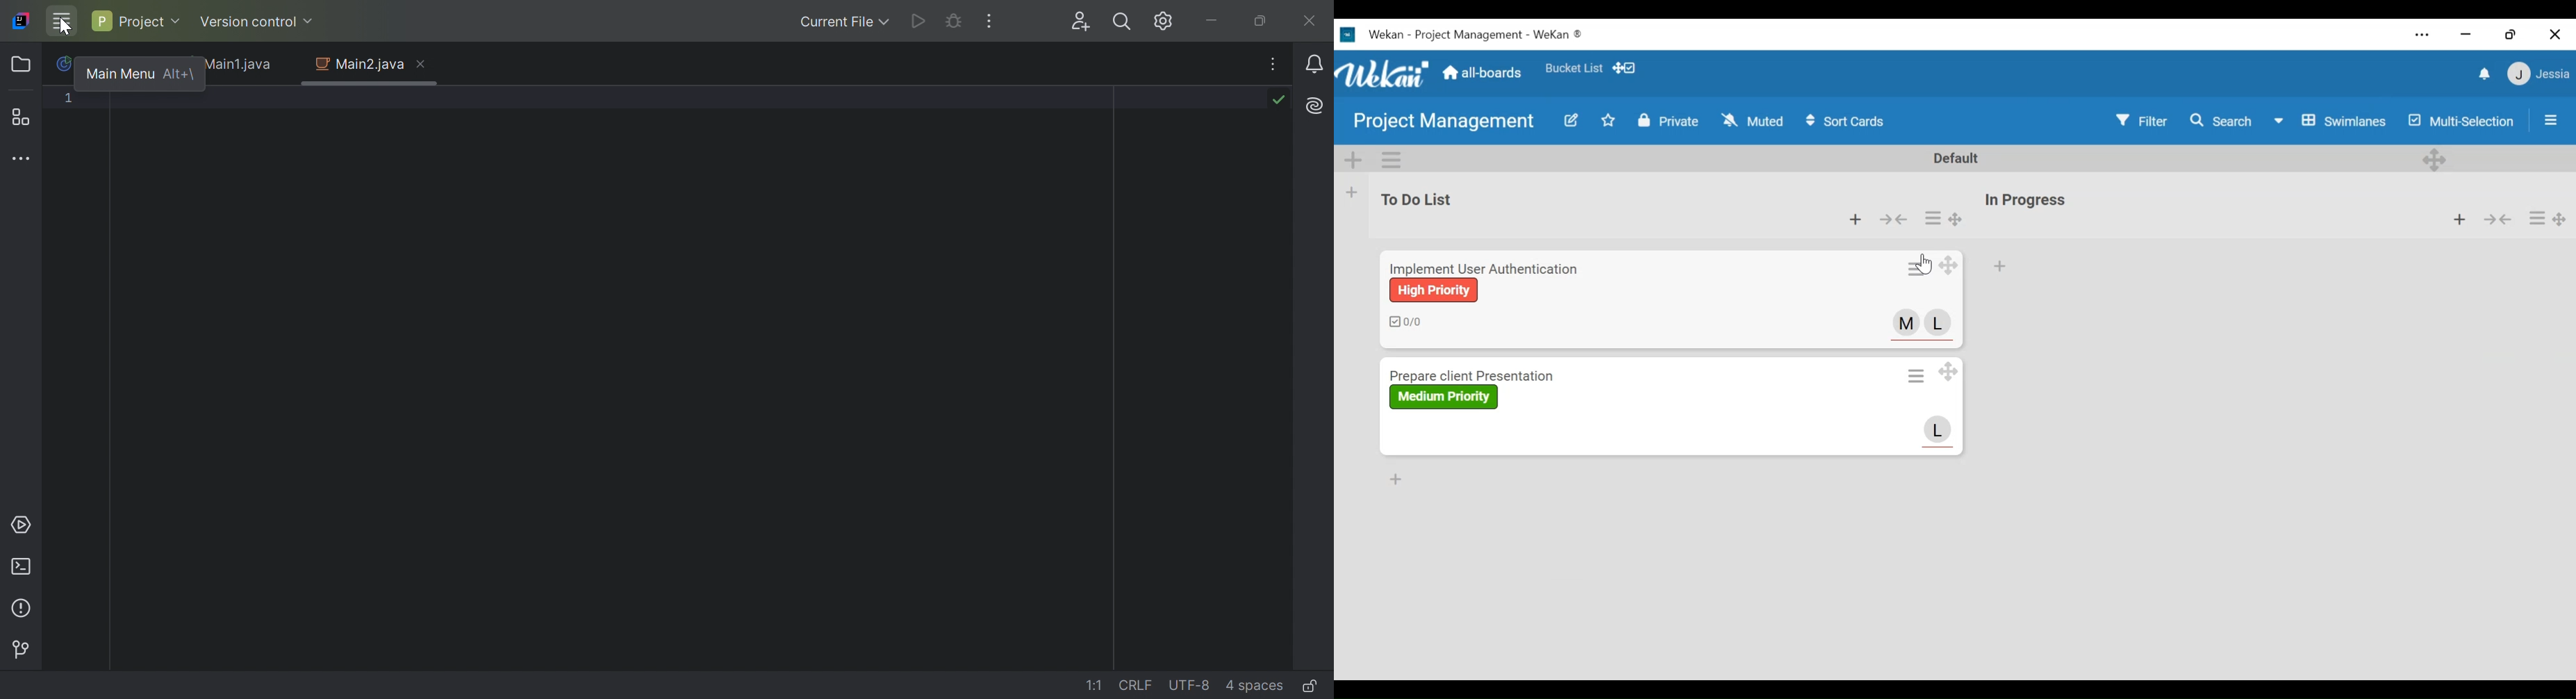 The image size is (2576, 700). What do you see at coordinates (2511, 34) in the screenshot?
I see `Restore` at bounding box center [2511, 34].